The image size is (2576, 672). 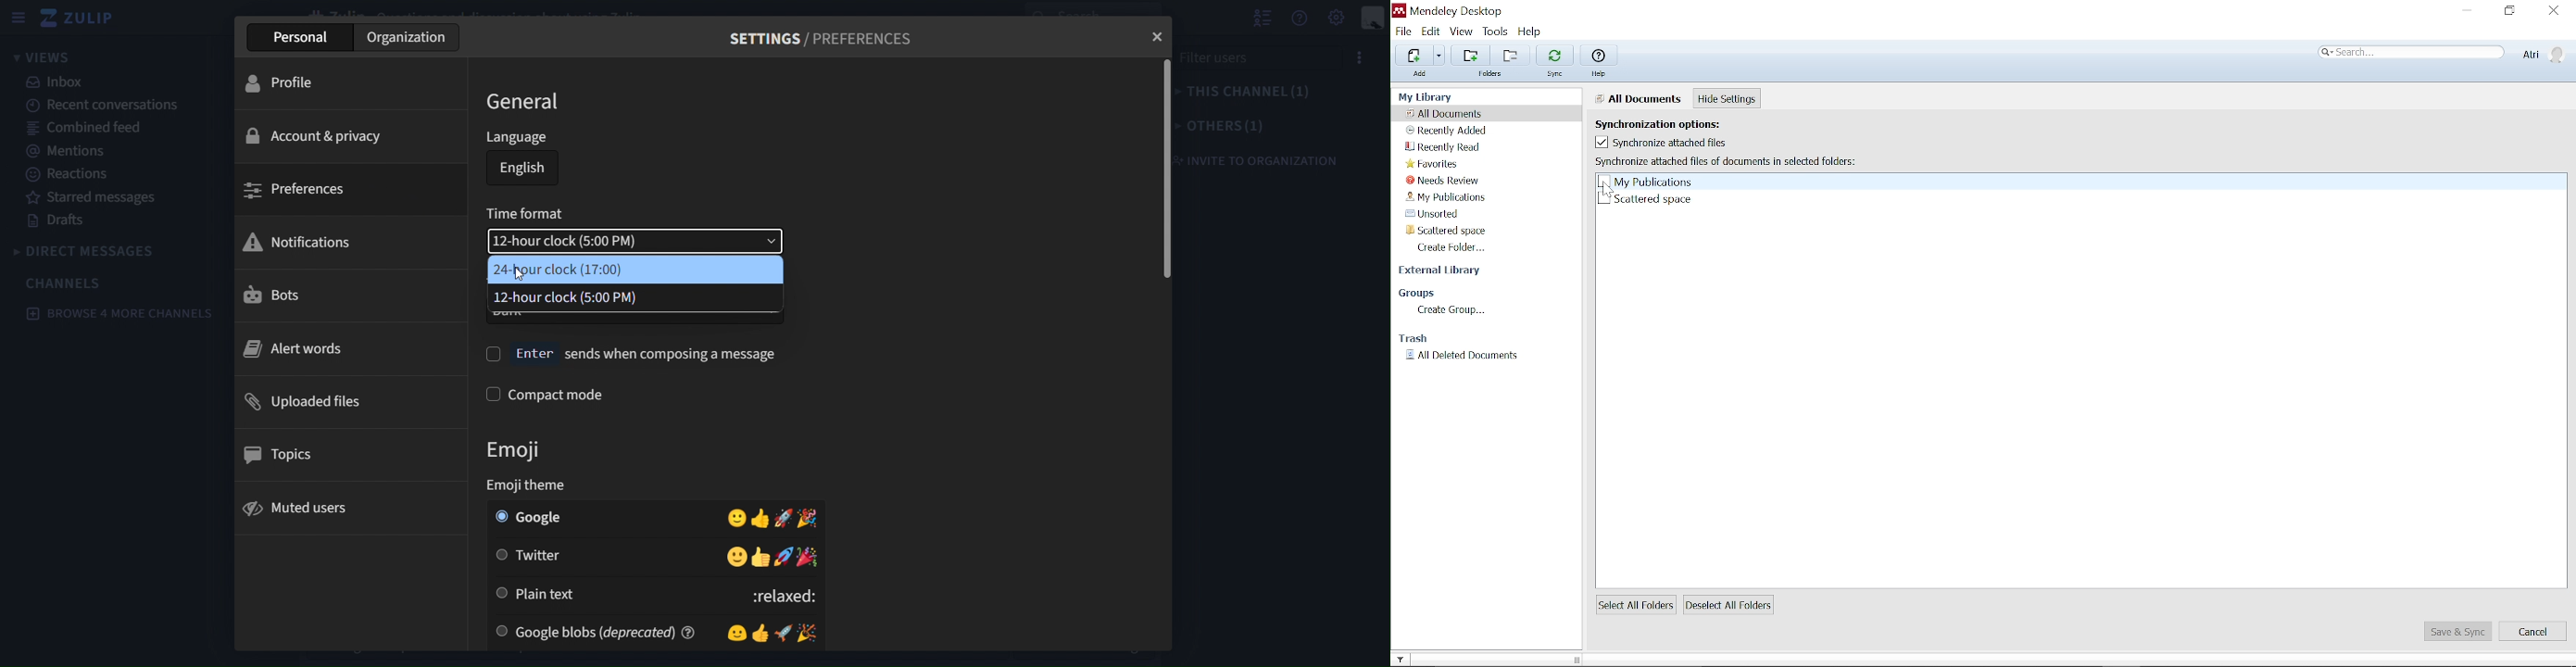 What do you see at coordinates (65, 174) in the screenshot?
I see `reactions` at bounding box center [65, 174].